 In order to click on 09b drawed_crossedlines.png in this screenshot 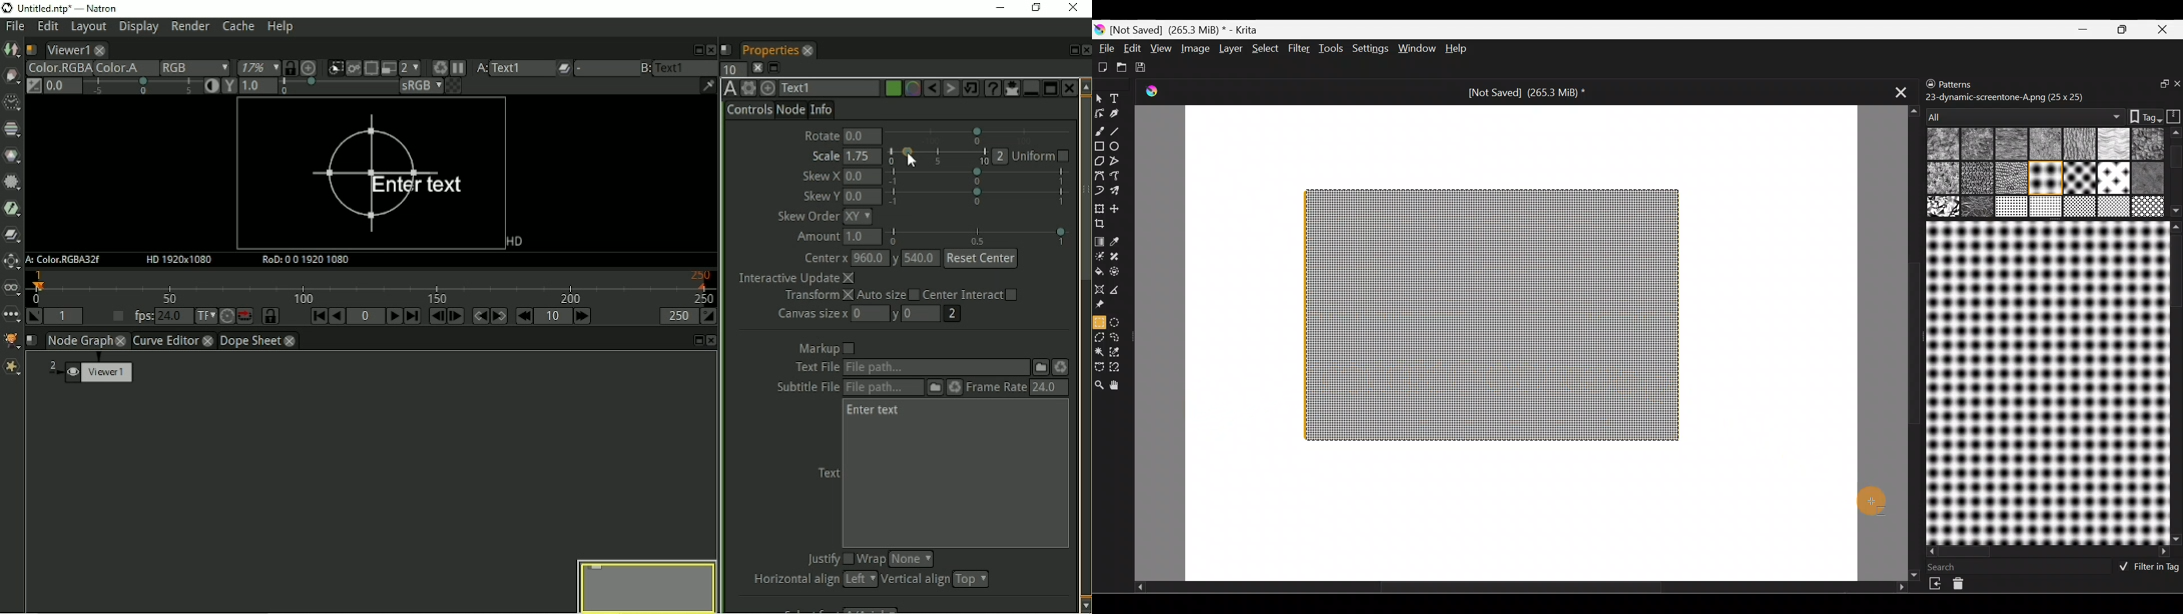, I will do `click(2010, 178)`.